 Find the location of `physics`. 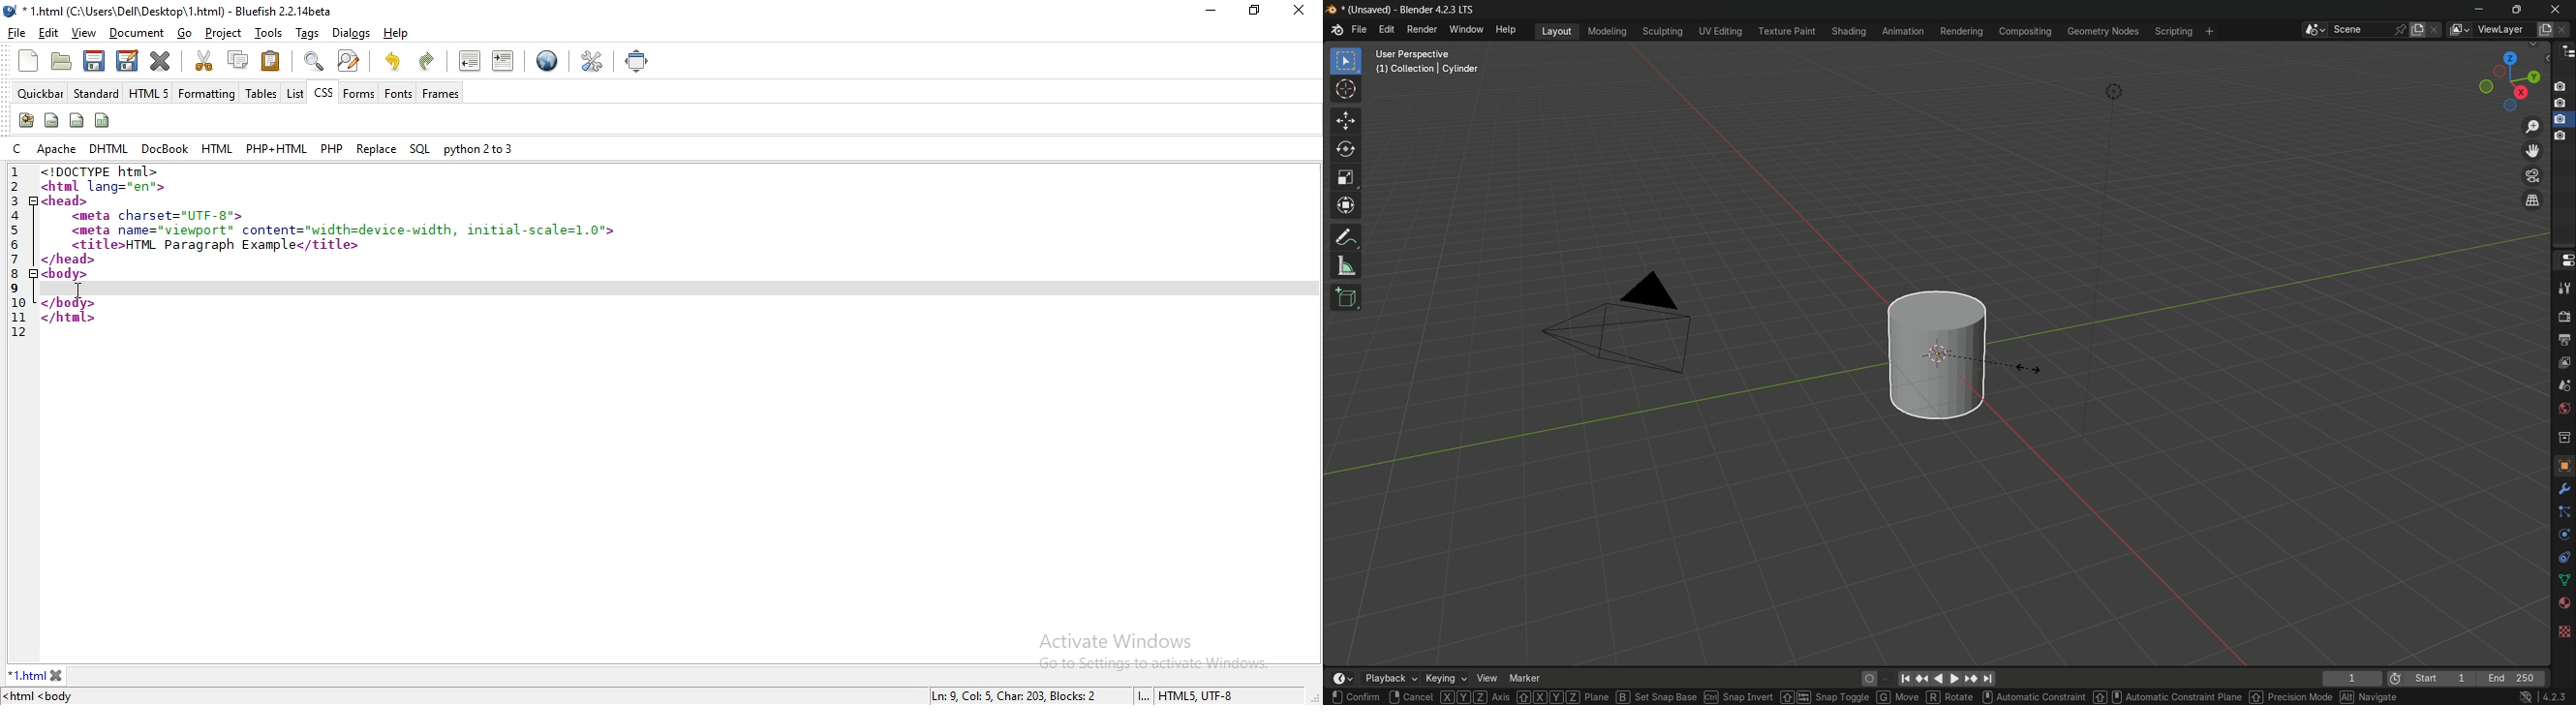

physics is located at coordinates (2563, 537).